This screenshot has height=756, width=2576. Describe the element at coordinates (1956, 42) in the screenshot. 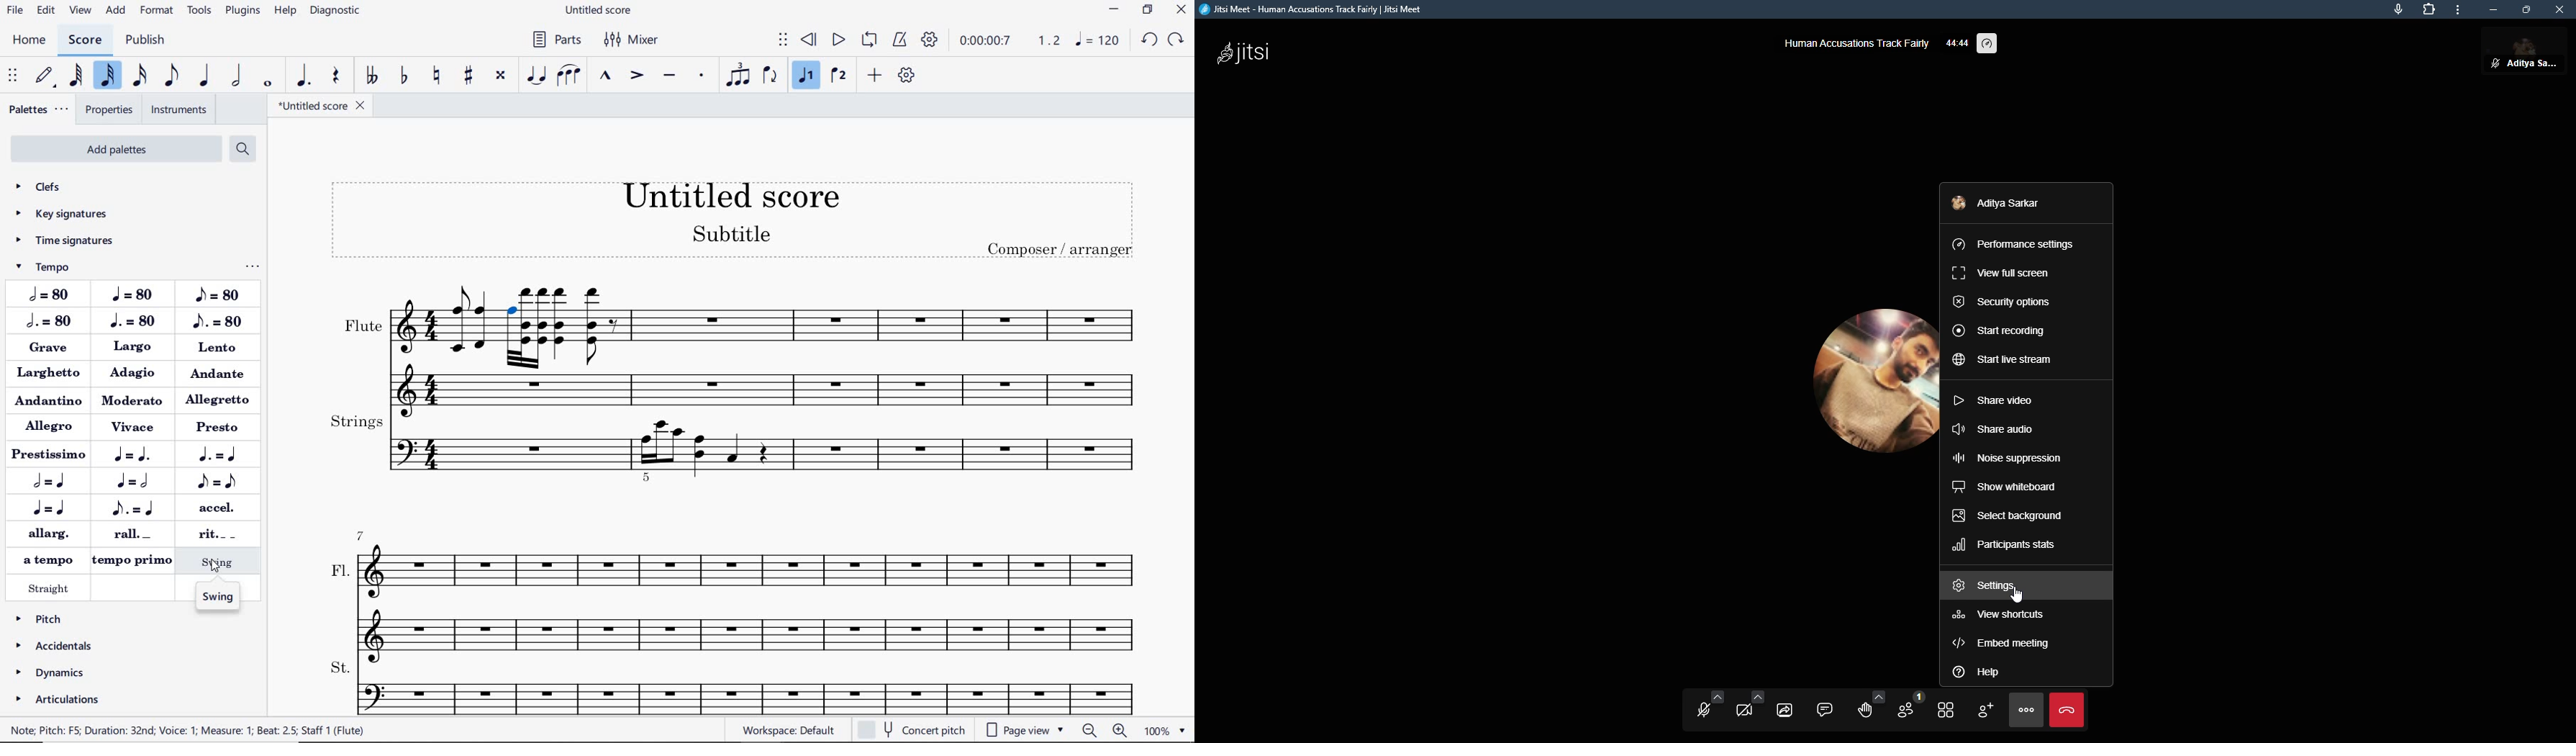

I see `elapsed time` at that location.